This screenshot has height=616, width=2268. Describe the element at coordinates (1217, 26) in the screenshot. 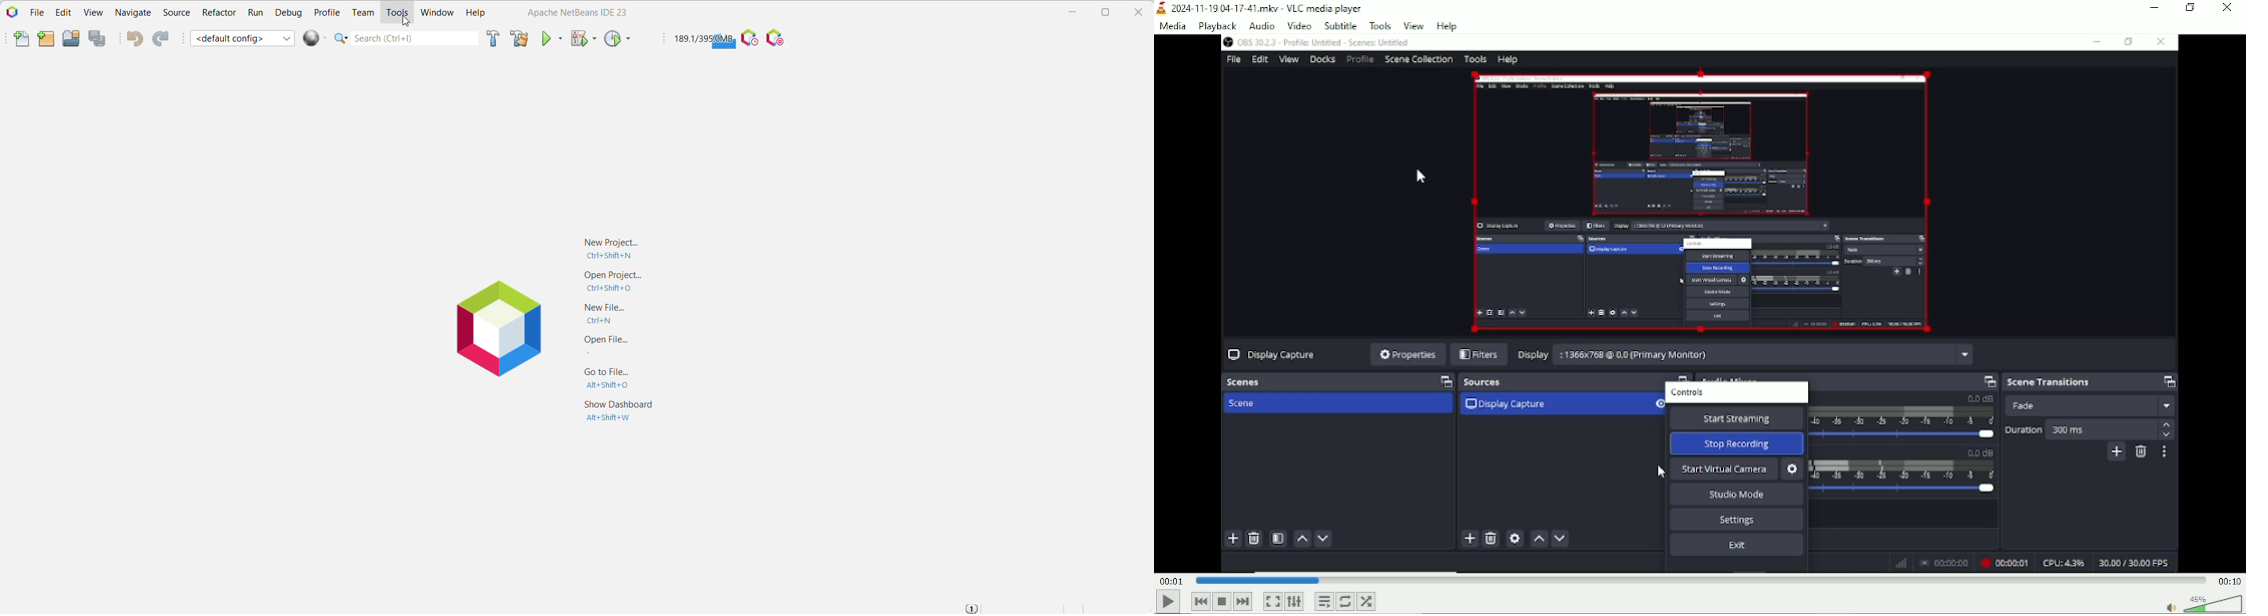

I see `playback` at that location.